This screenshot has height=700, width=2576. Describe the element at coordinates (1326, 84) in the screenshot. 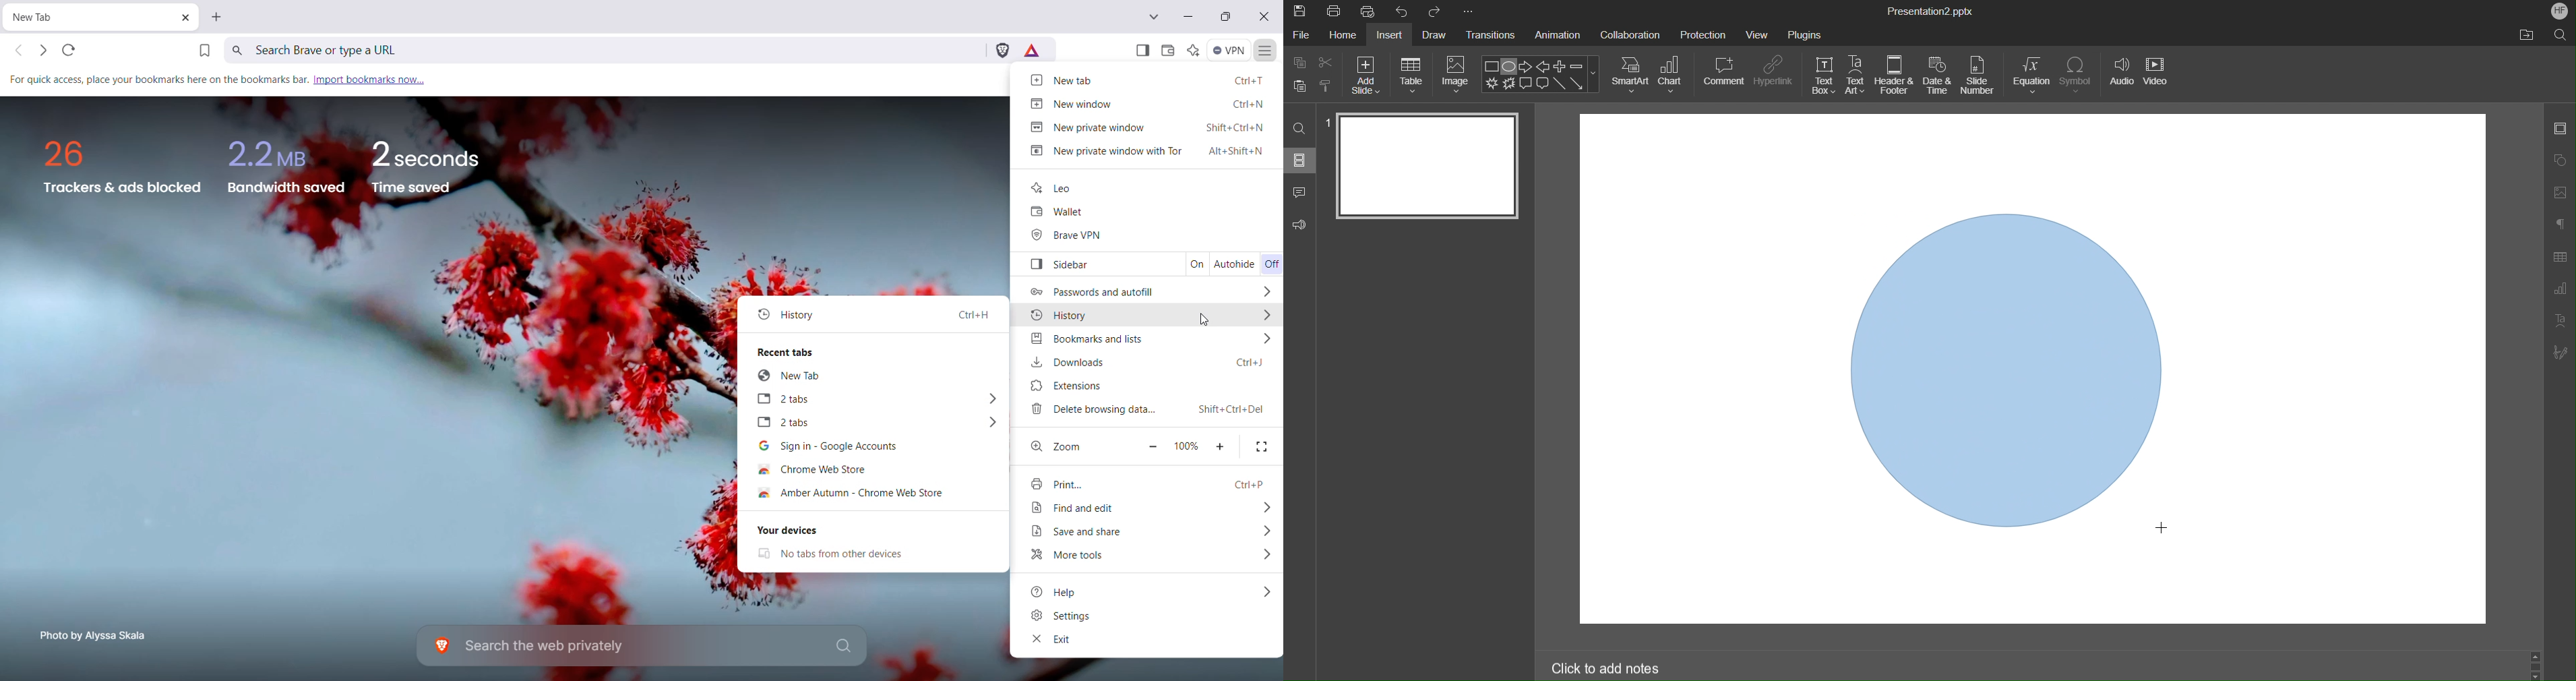

I see `Copy Style` at that location.